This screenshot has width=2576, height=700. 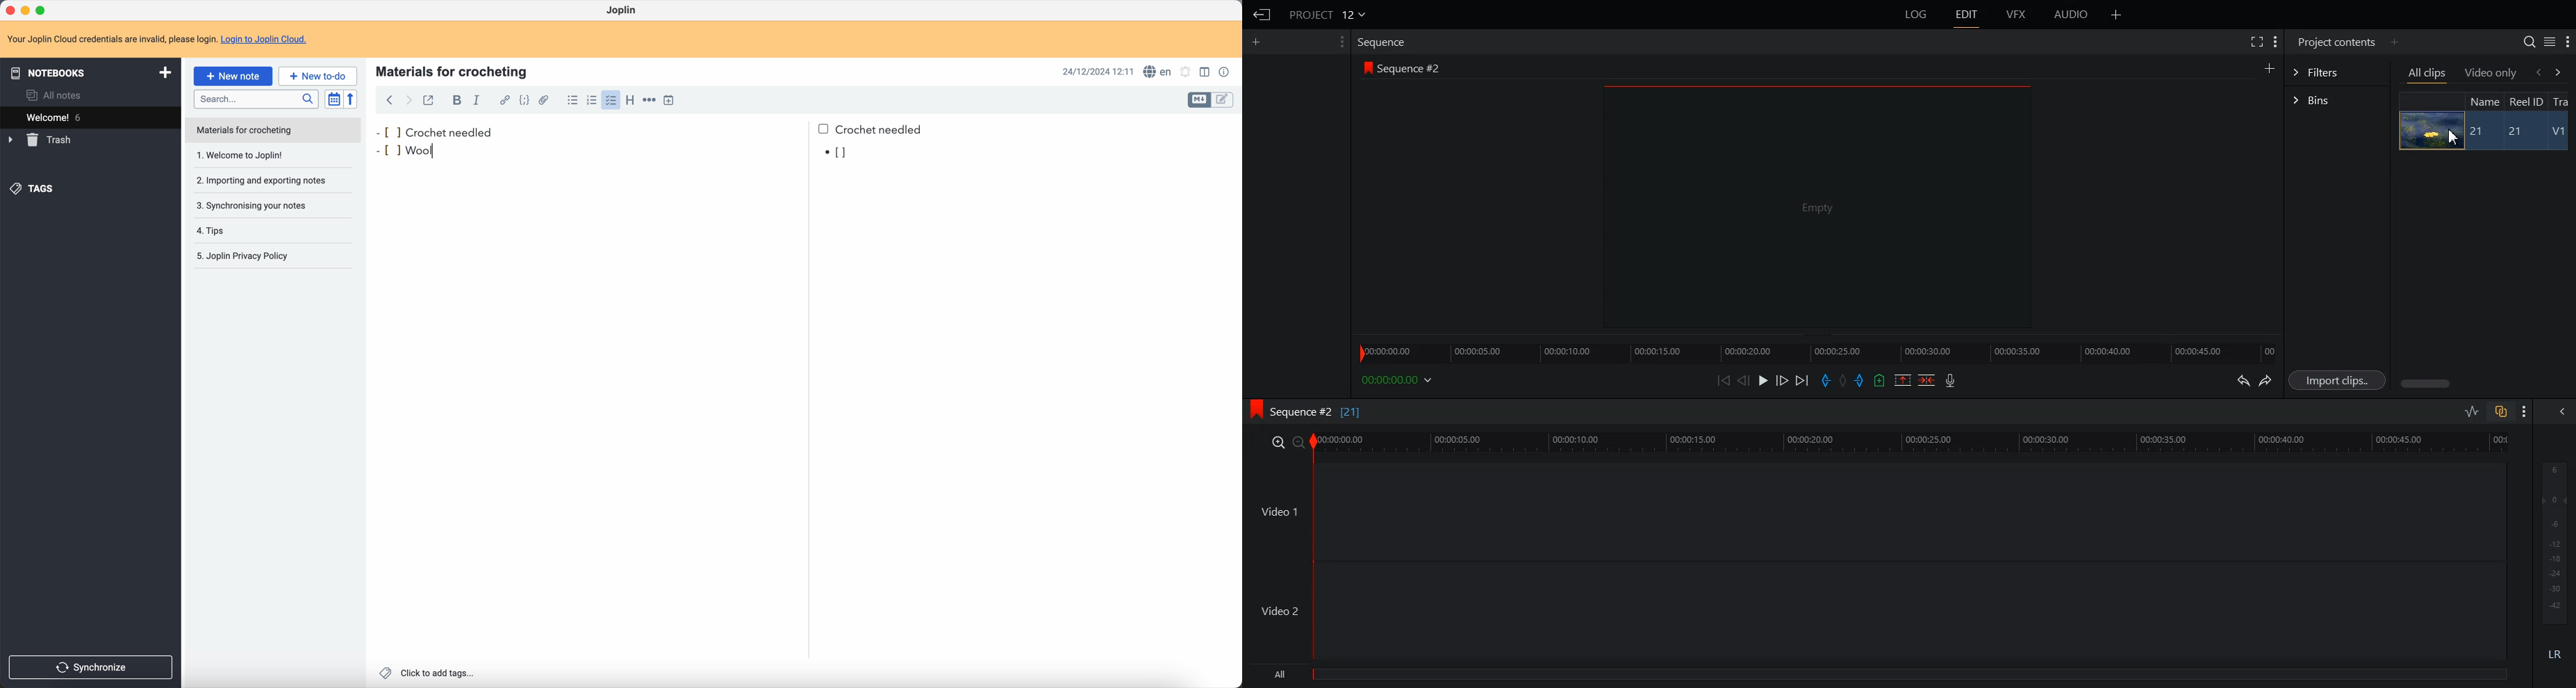 I want to click on minimize, so click(x=27, y=11).